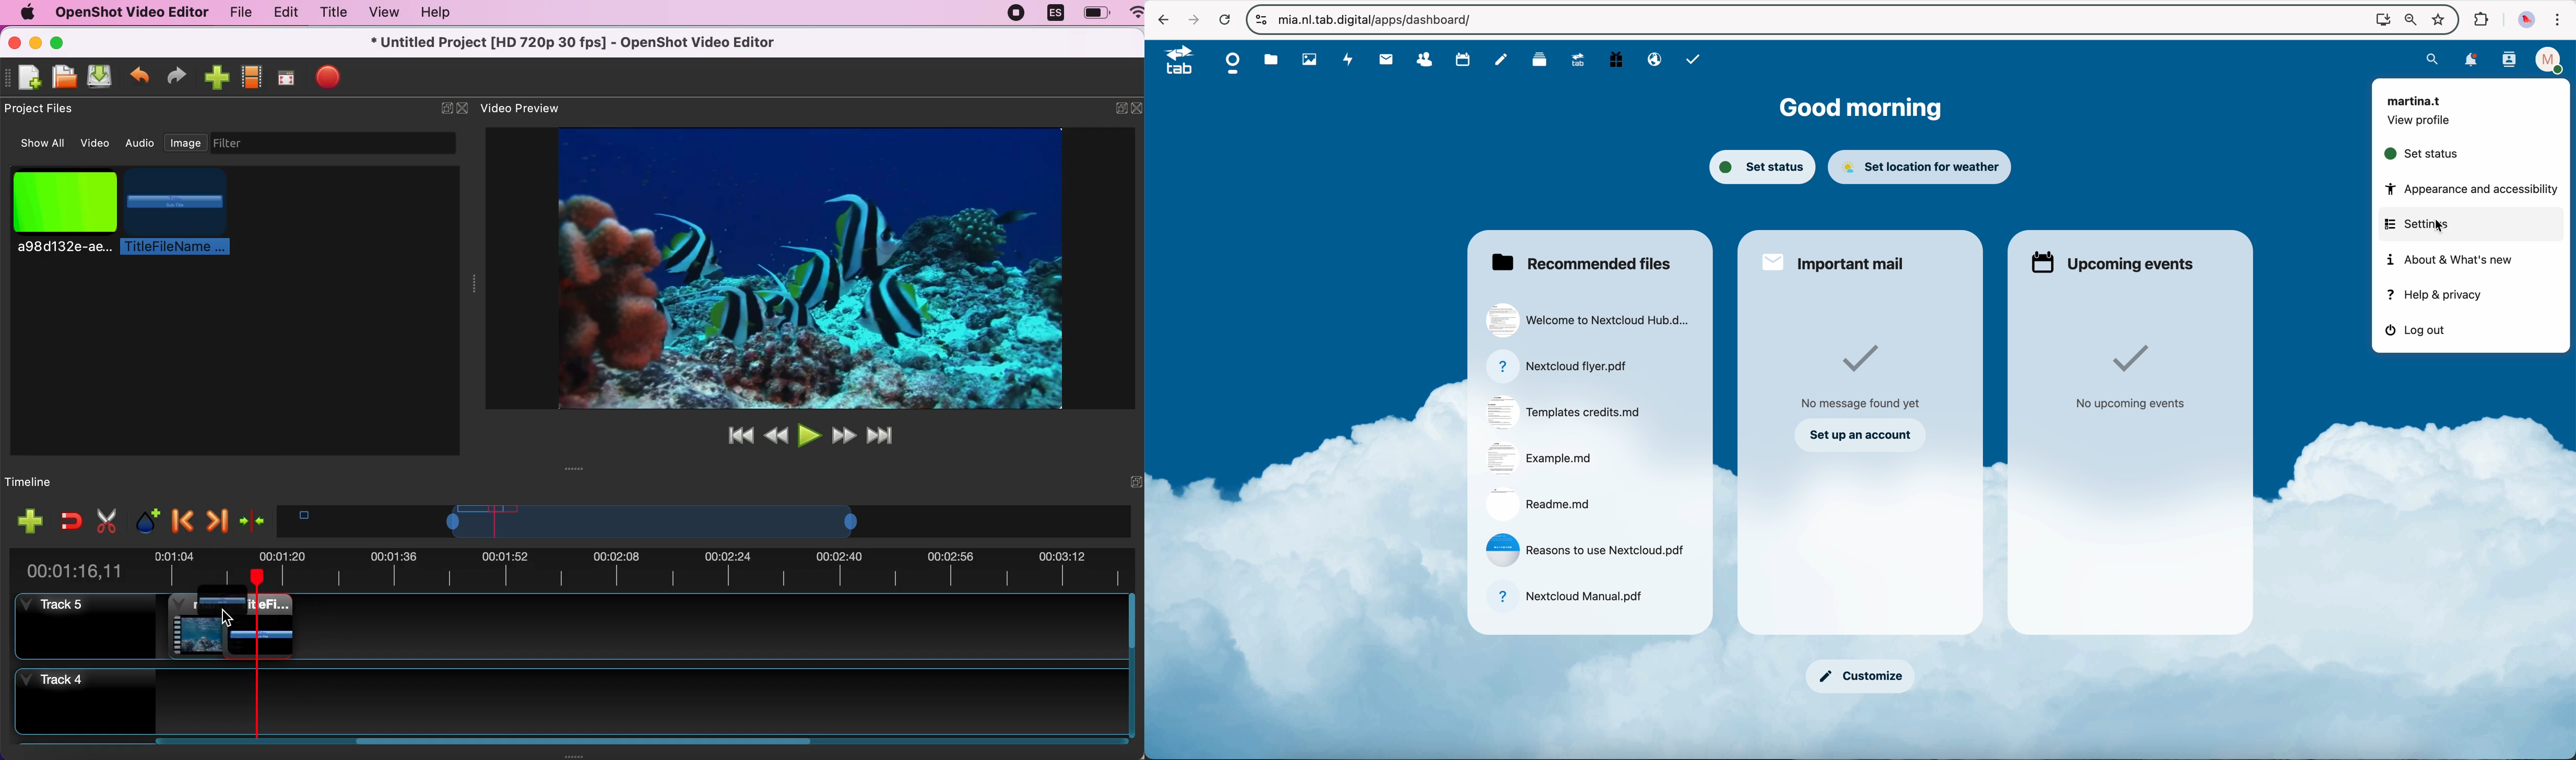 Image resolution: width=2576 pixels, height=784 pixels. Describe the element at coordinates (234, 12) in the screenshot. I see `file` at that location.